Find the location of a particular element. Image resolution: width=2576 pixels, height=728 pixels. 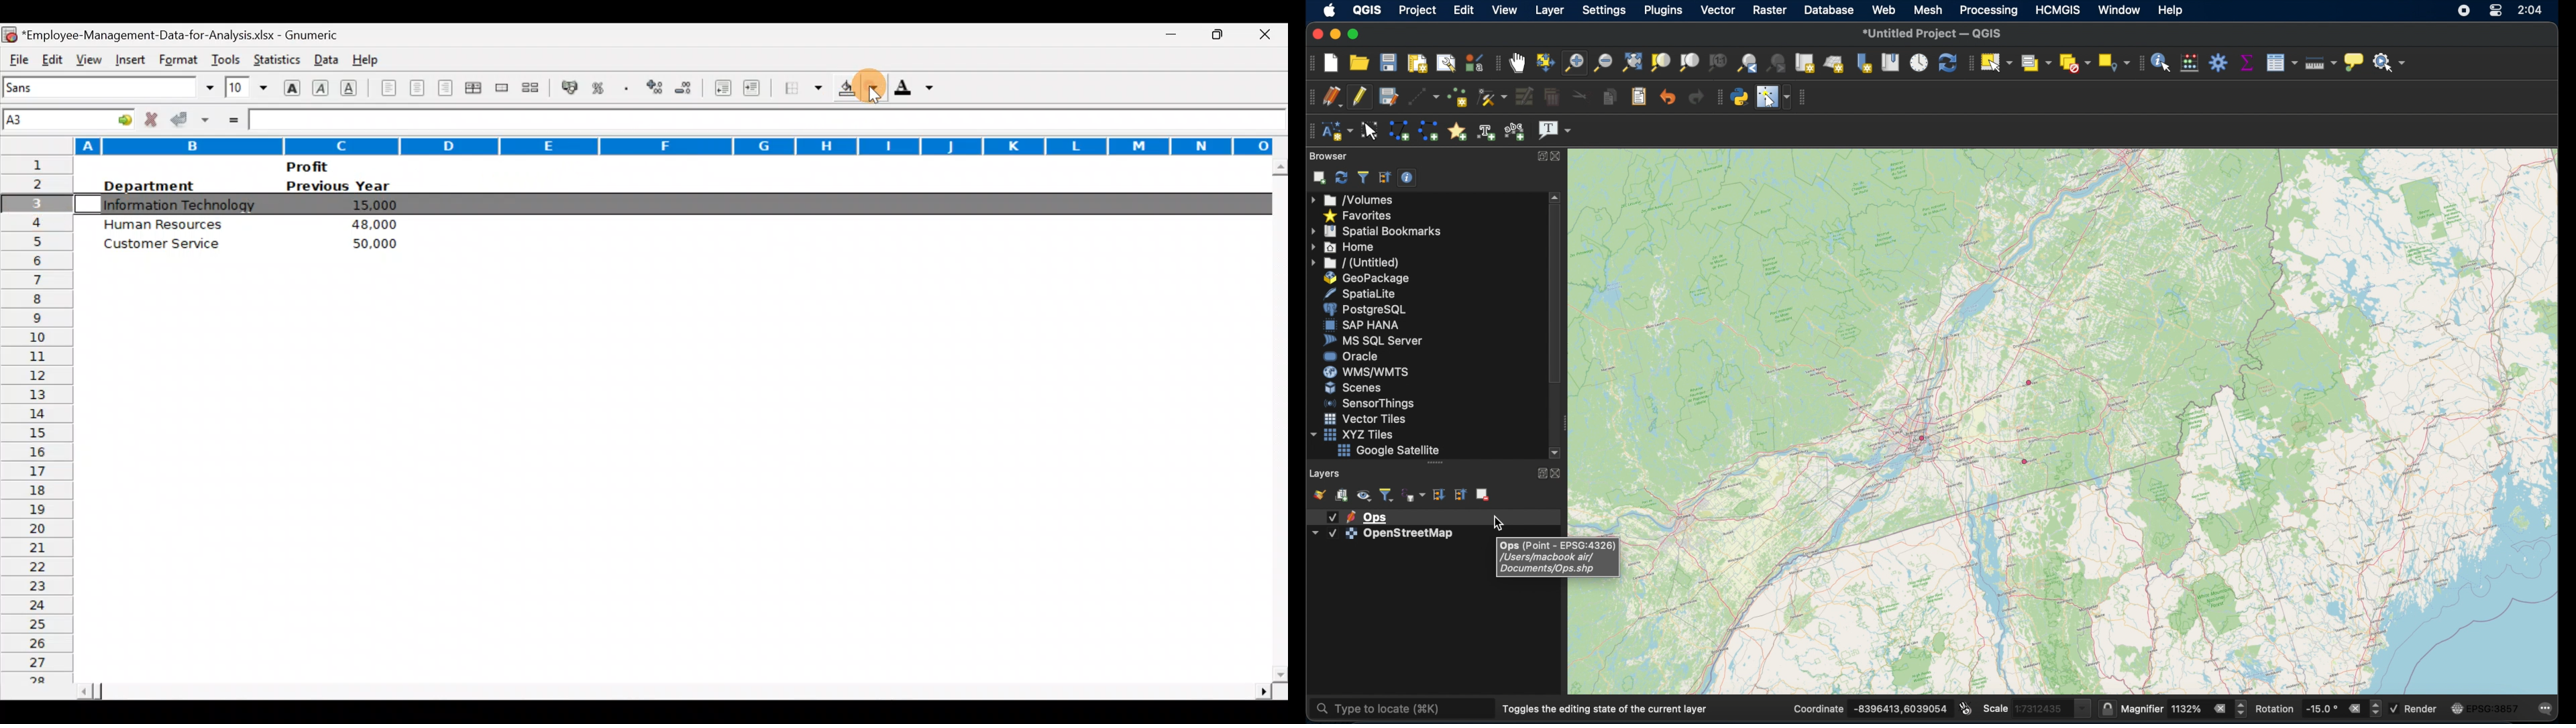

screen recorder icon is located at coordinates (2466, 11).